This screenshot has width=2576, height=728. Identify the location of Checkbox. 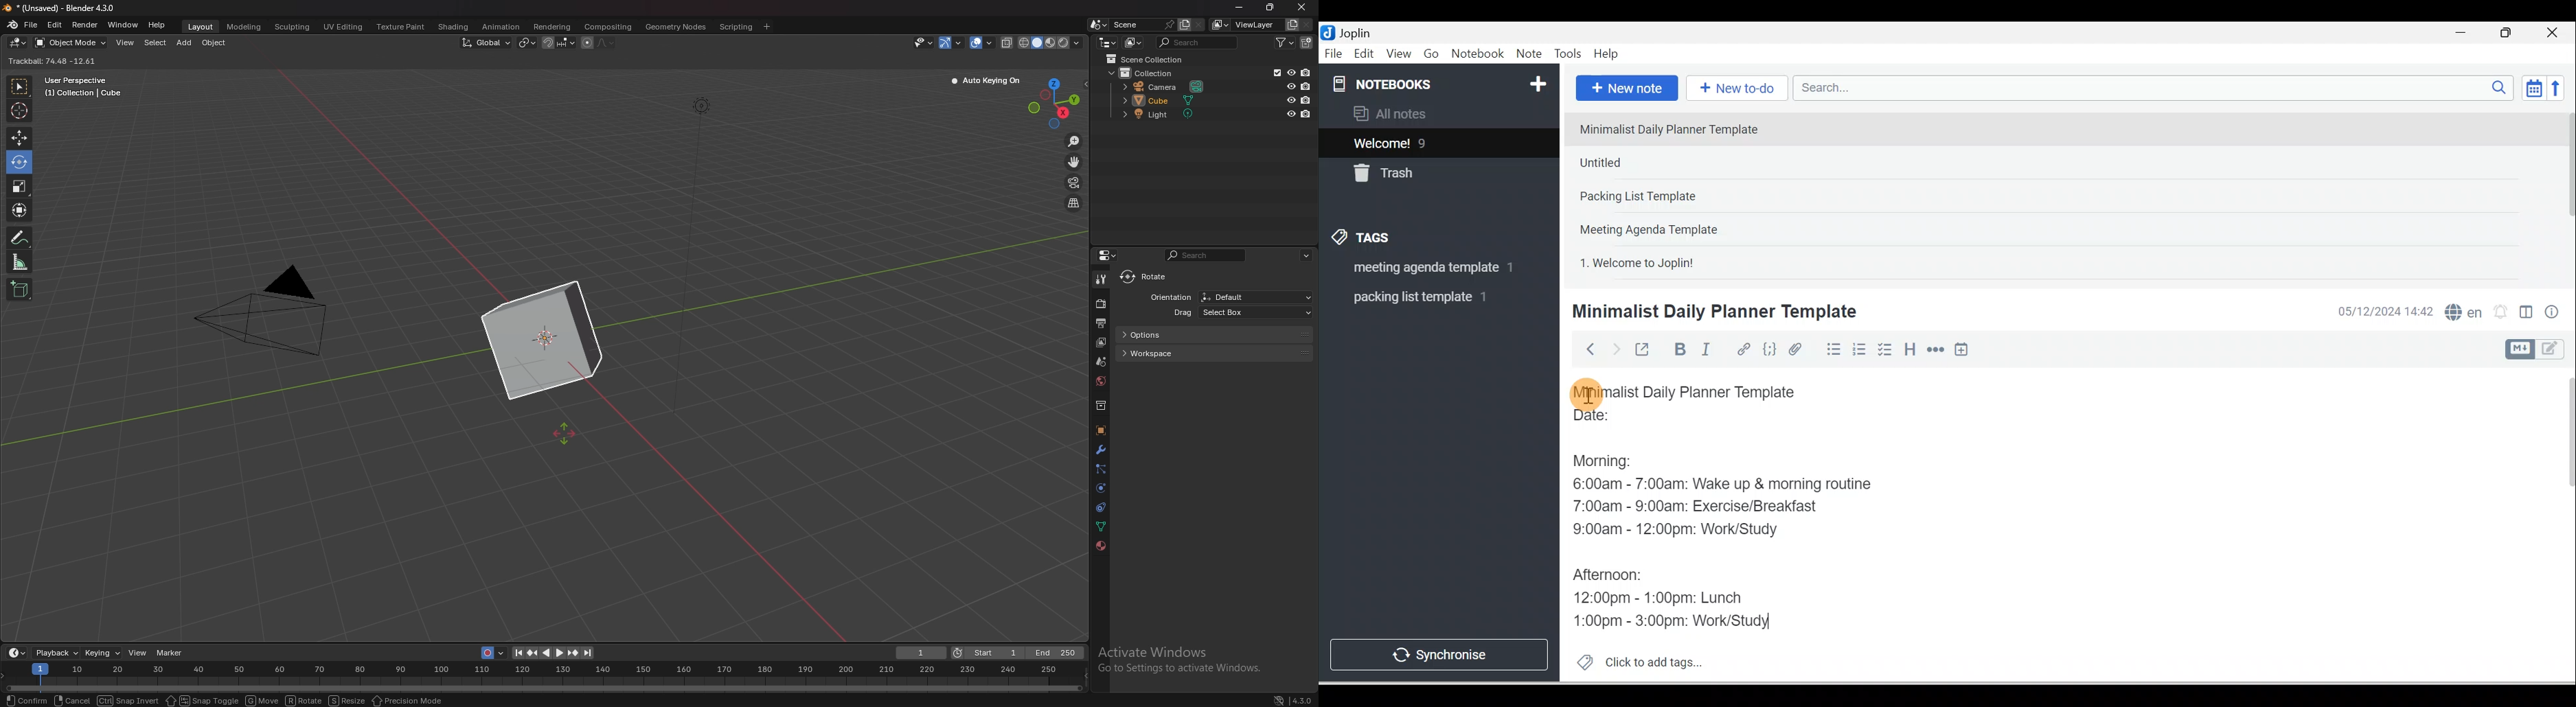
(1884, 350).